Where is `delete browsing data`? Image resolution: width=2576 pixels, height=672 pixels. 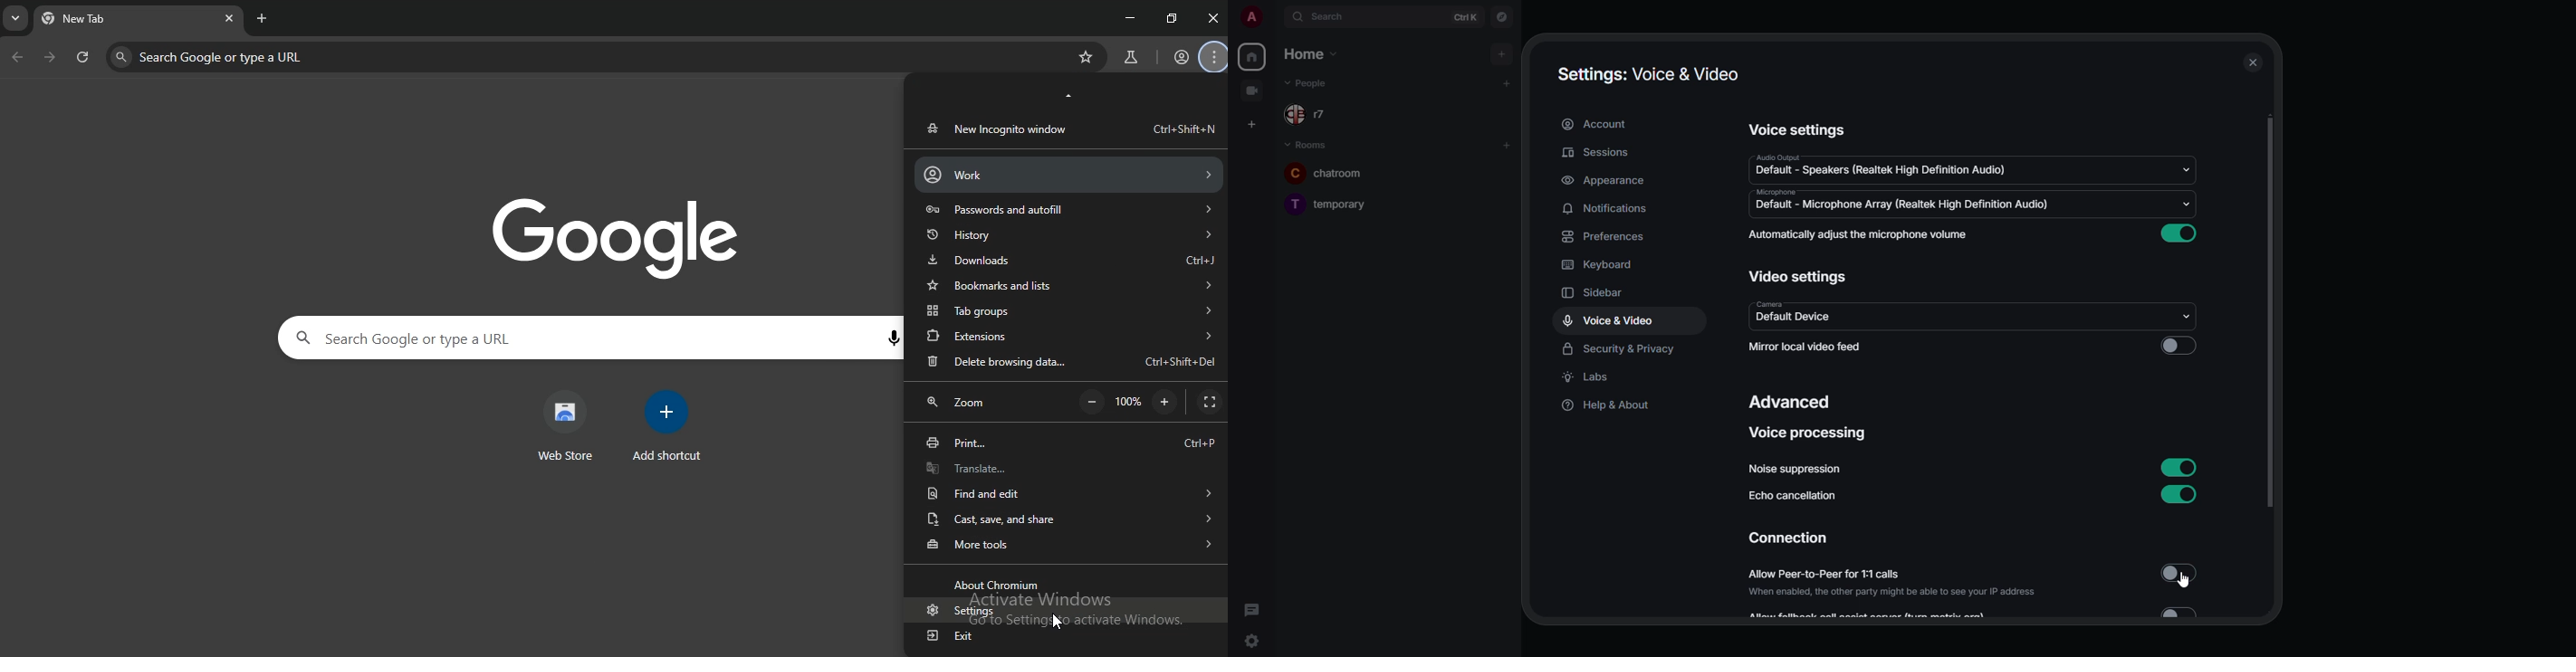 delete browsing data is located at coordinates (1070, 363).